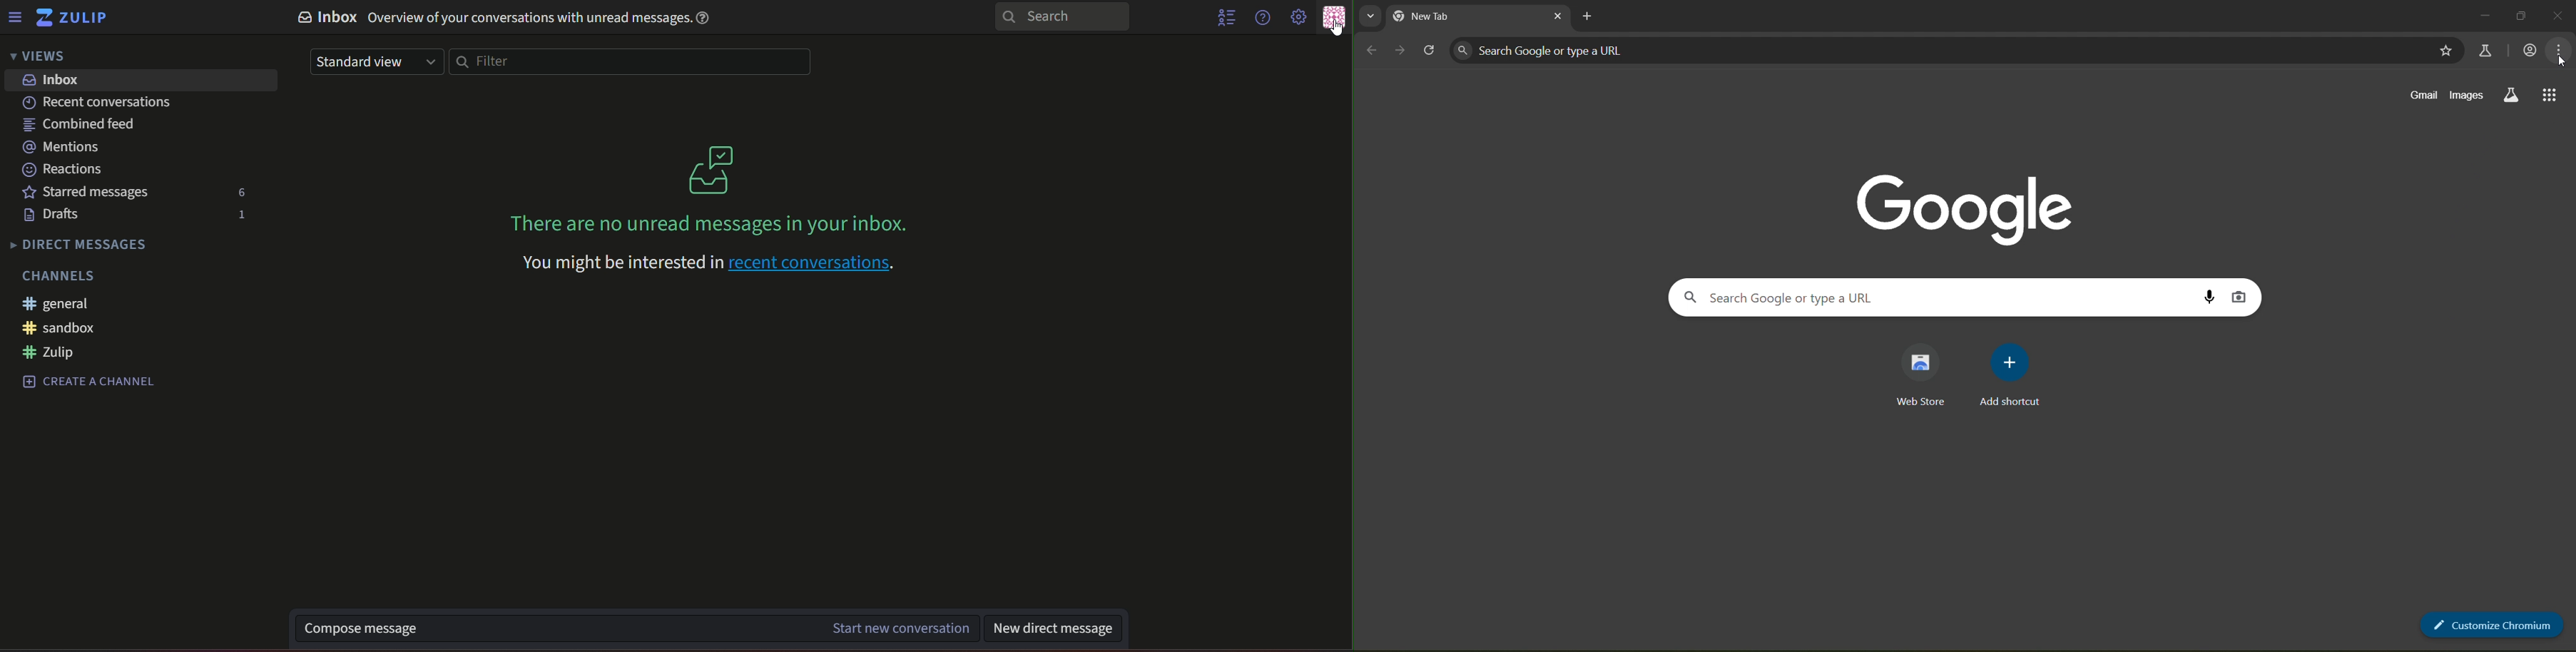 Image resolution: width=2576 pixels, height=672 pixels. Describe the element at coordinates (245, 215) in the screenshot. I see `number` at that location.